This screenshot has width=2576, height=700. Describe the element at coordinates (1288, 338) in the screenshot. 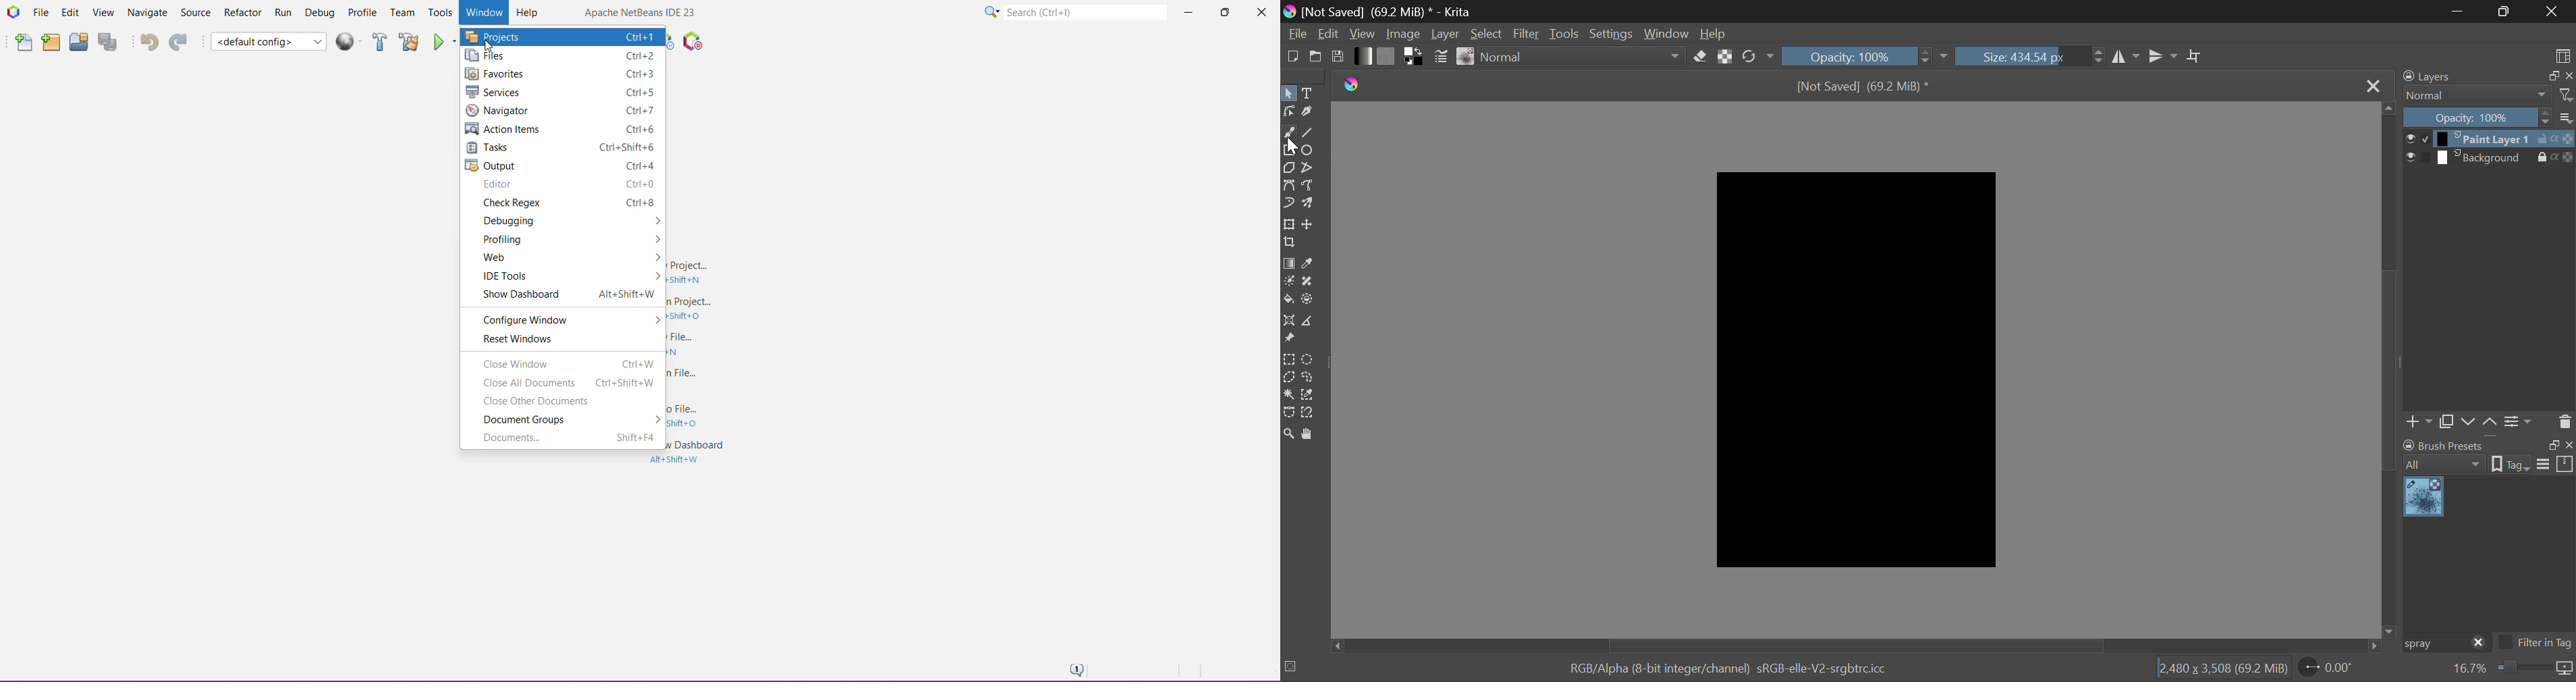

I see `Reference Images` at that location.